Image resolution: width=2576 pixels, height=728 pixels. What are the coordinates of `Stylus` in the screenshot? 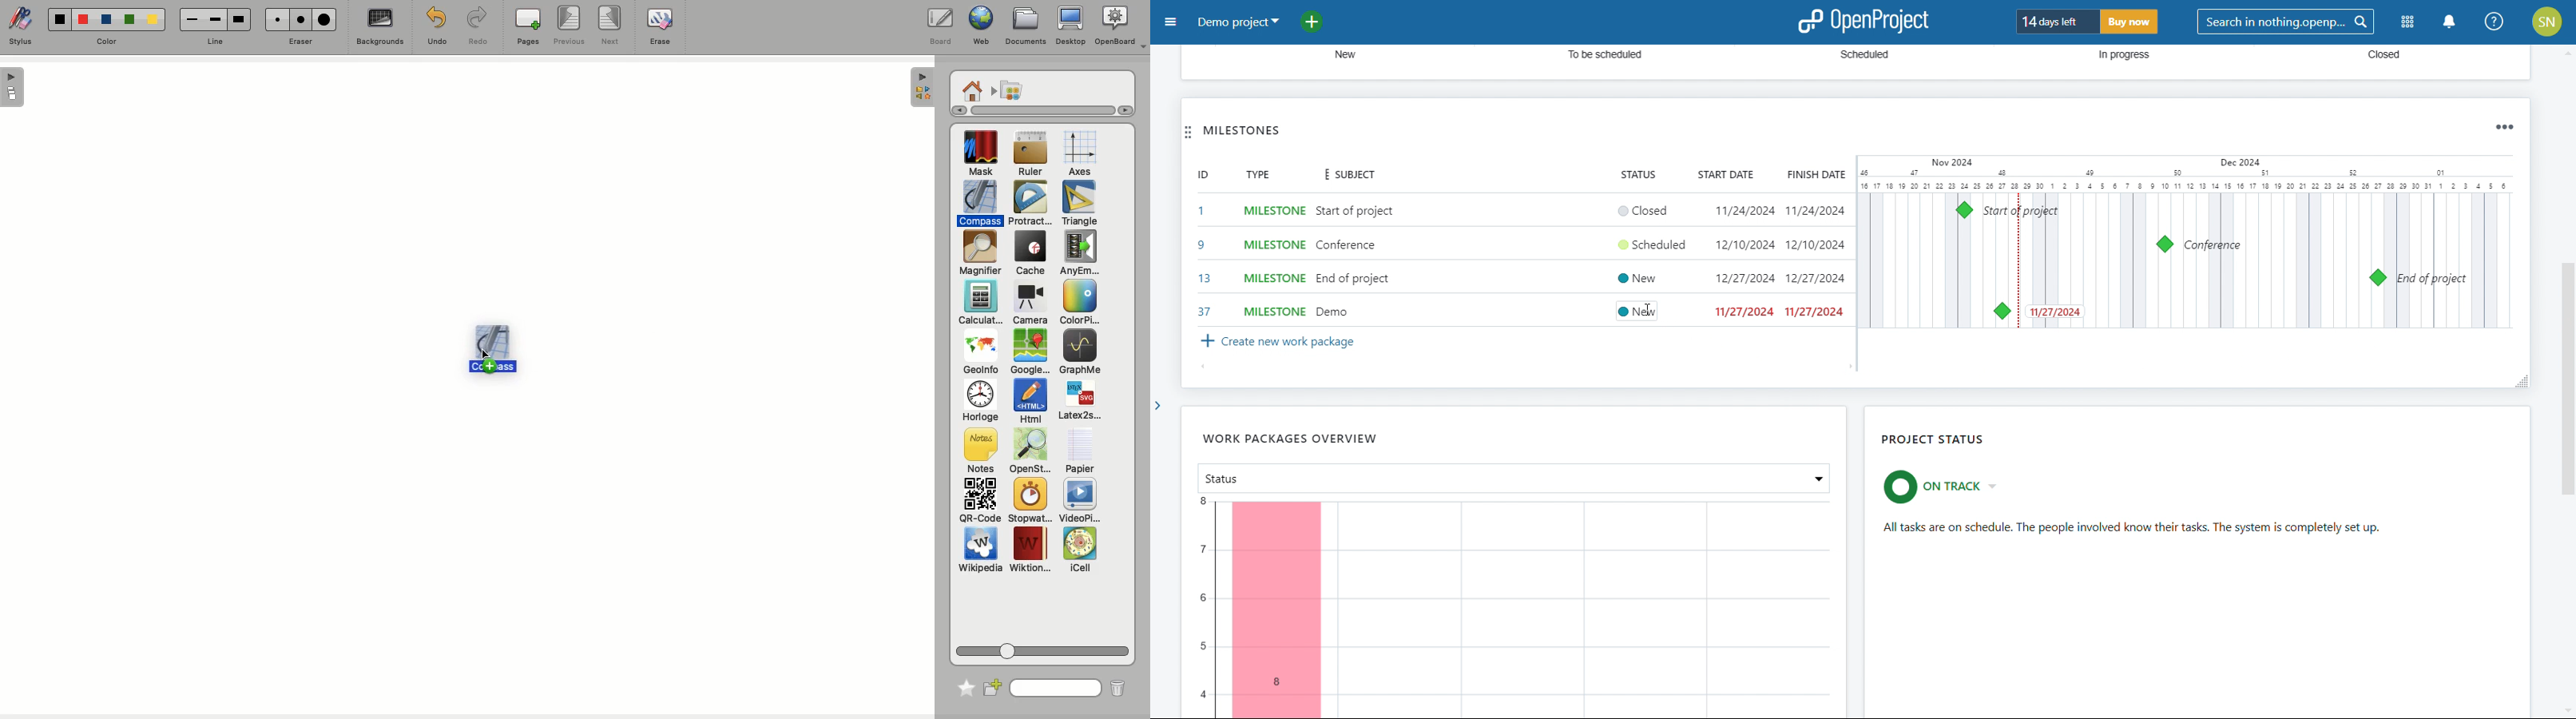 It's located at (24, 27).